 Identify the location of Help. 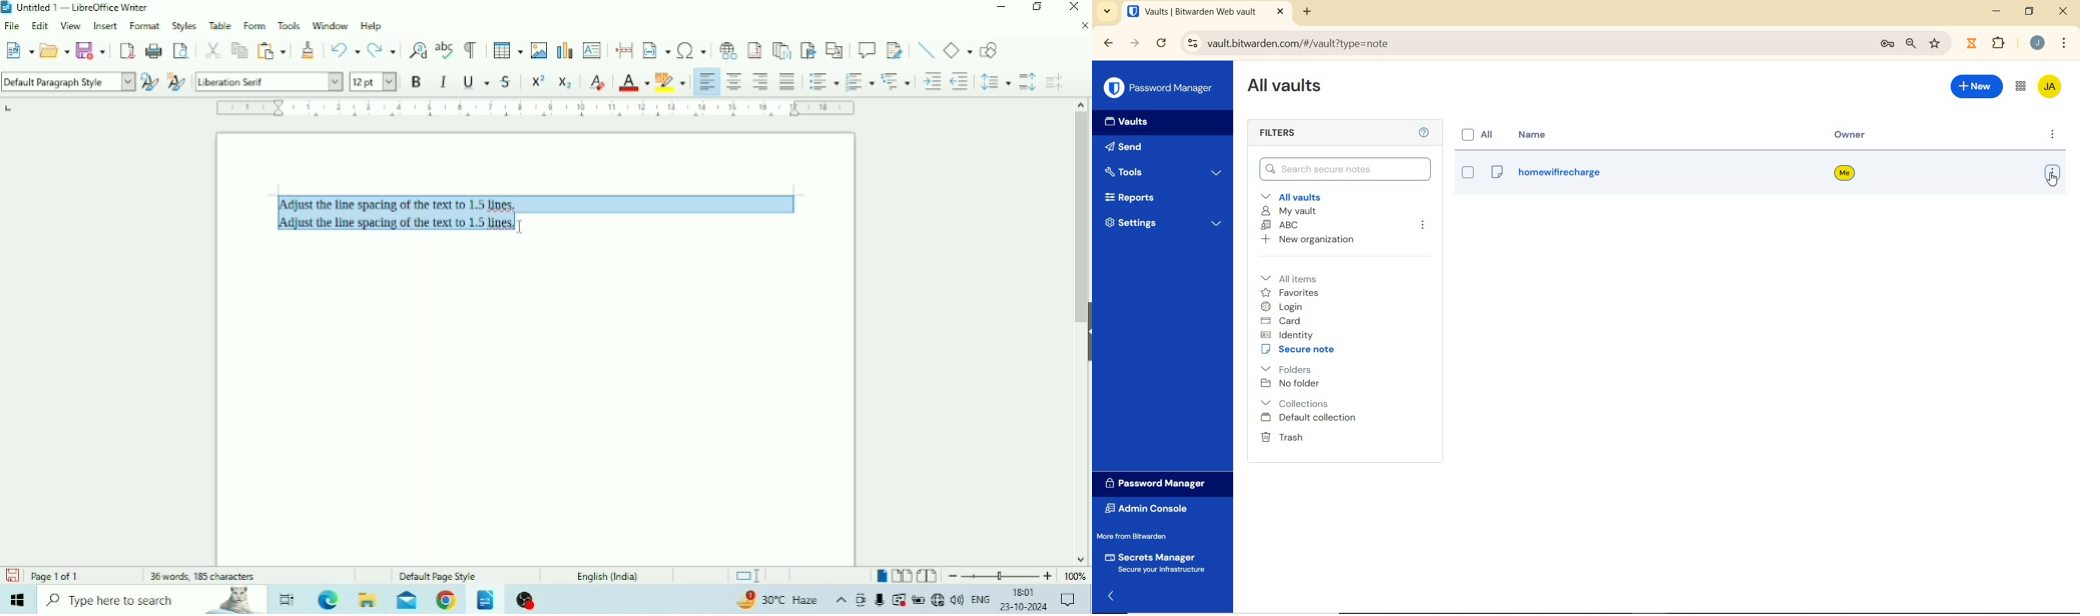
(372, 26).